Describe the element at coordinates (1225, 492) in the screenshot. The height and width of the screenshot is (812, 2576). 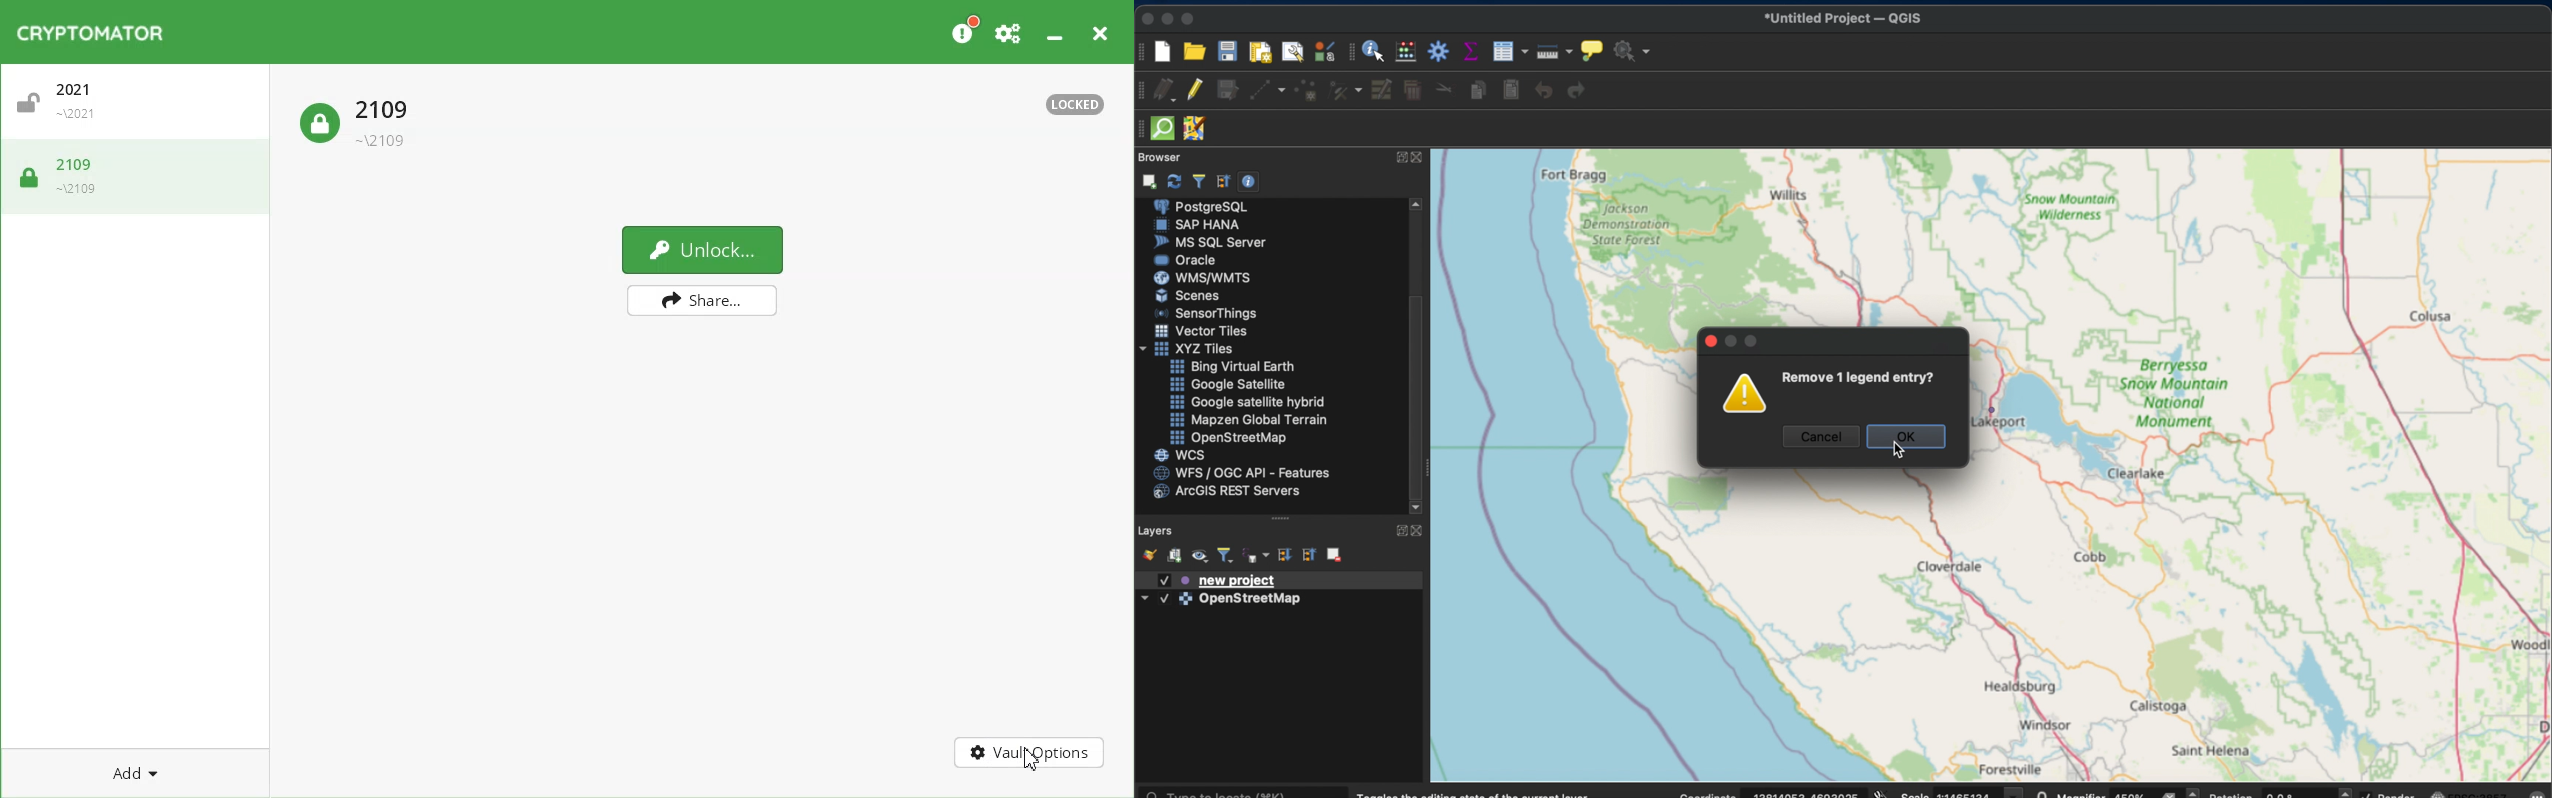
I see `arches rest servers` at that location.